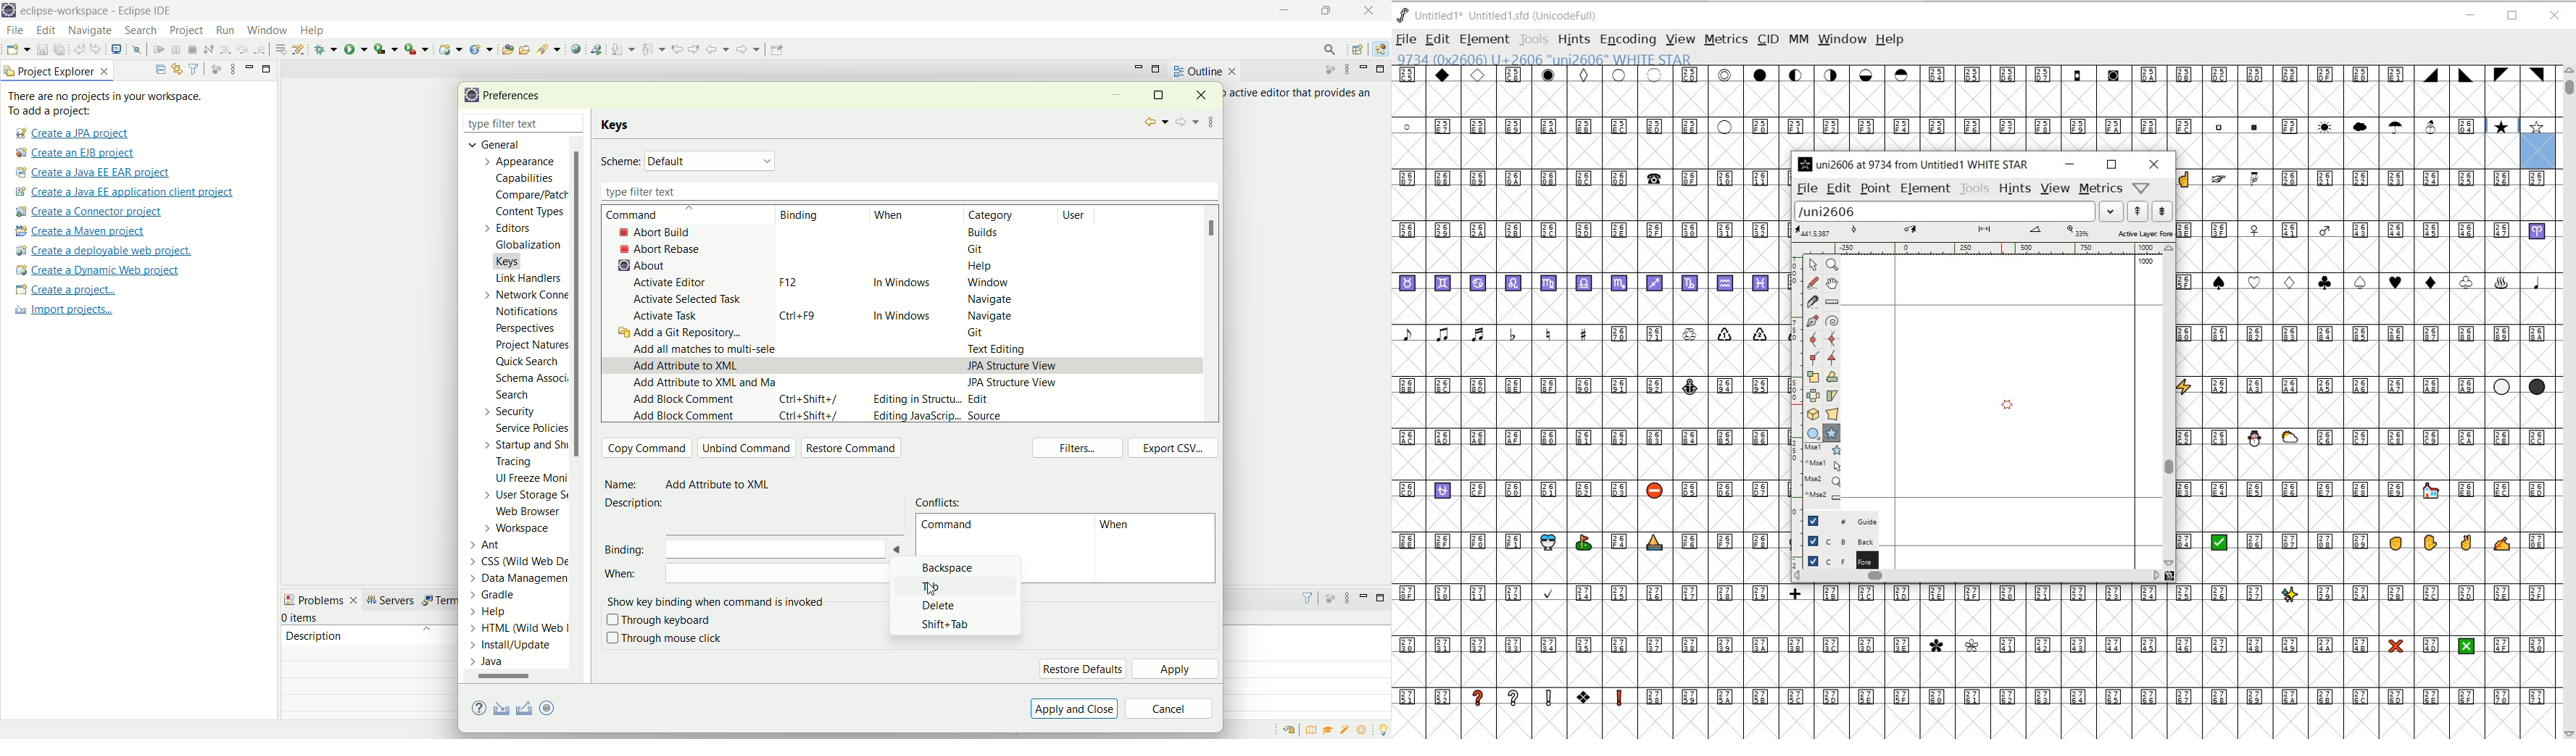 Image resolution: width=2576 pixels, height=756 pixels. I want to click on maximize, so click(1158, 94).